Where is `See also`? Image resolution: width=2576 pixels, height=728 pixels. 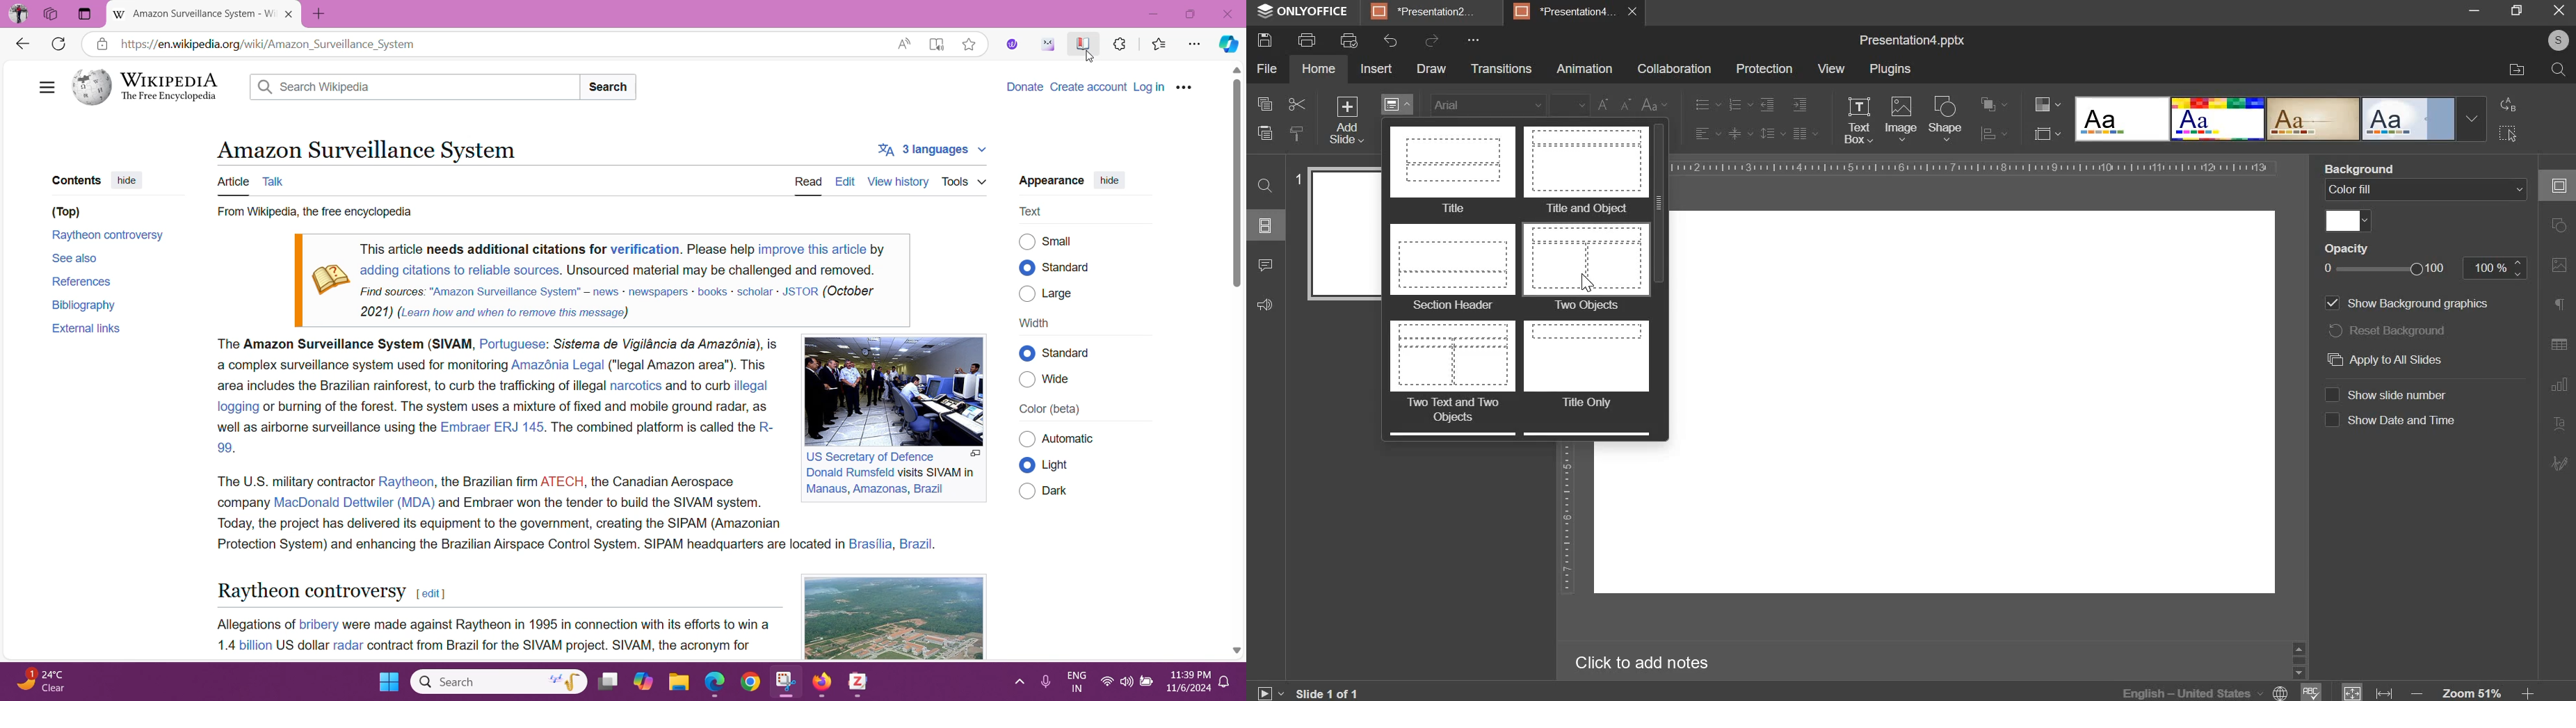
See also is located at coordinates (75, 257).